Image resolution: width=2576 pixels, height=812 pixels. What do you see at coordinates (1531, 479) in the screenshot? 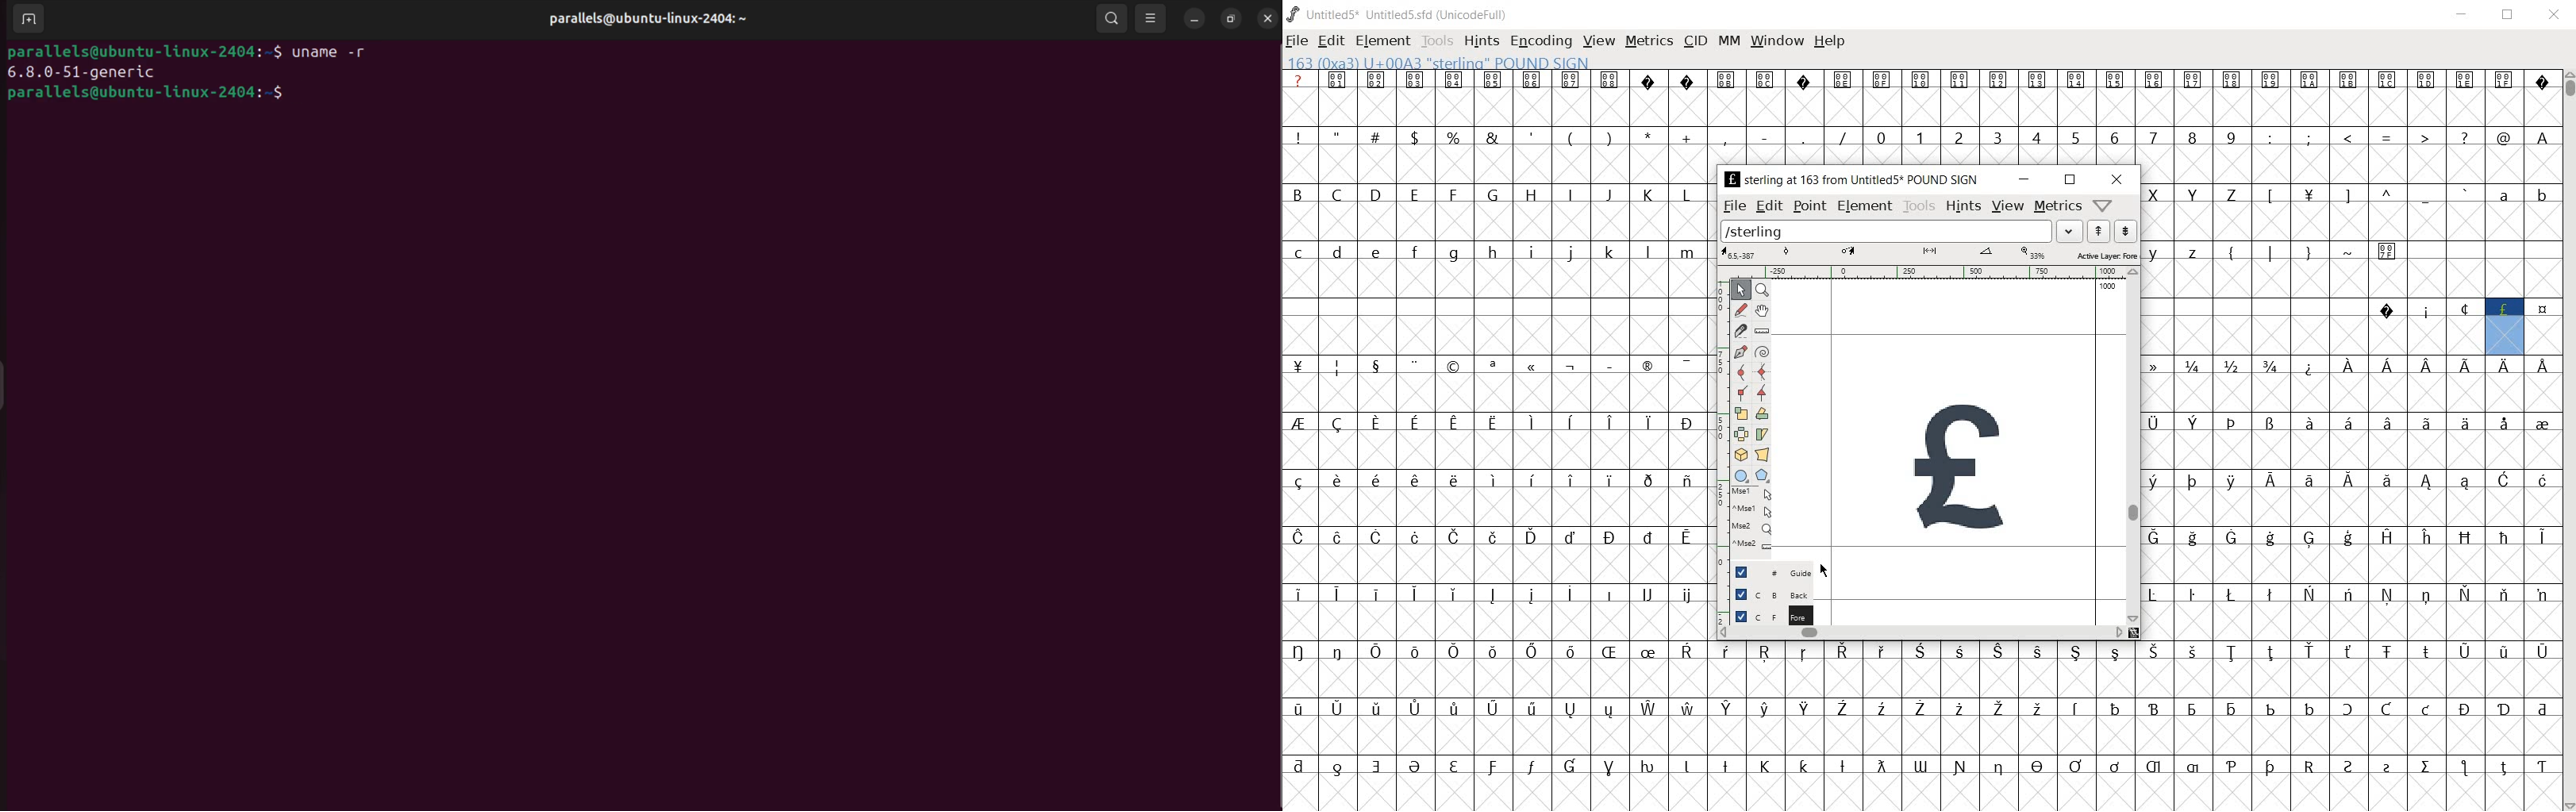
I see `` at bounding box center [1531, 479].